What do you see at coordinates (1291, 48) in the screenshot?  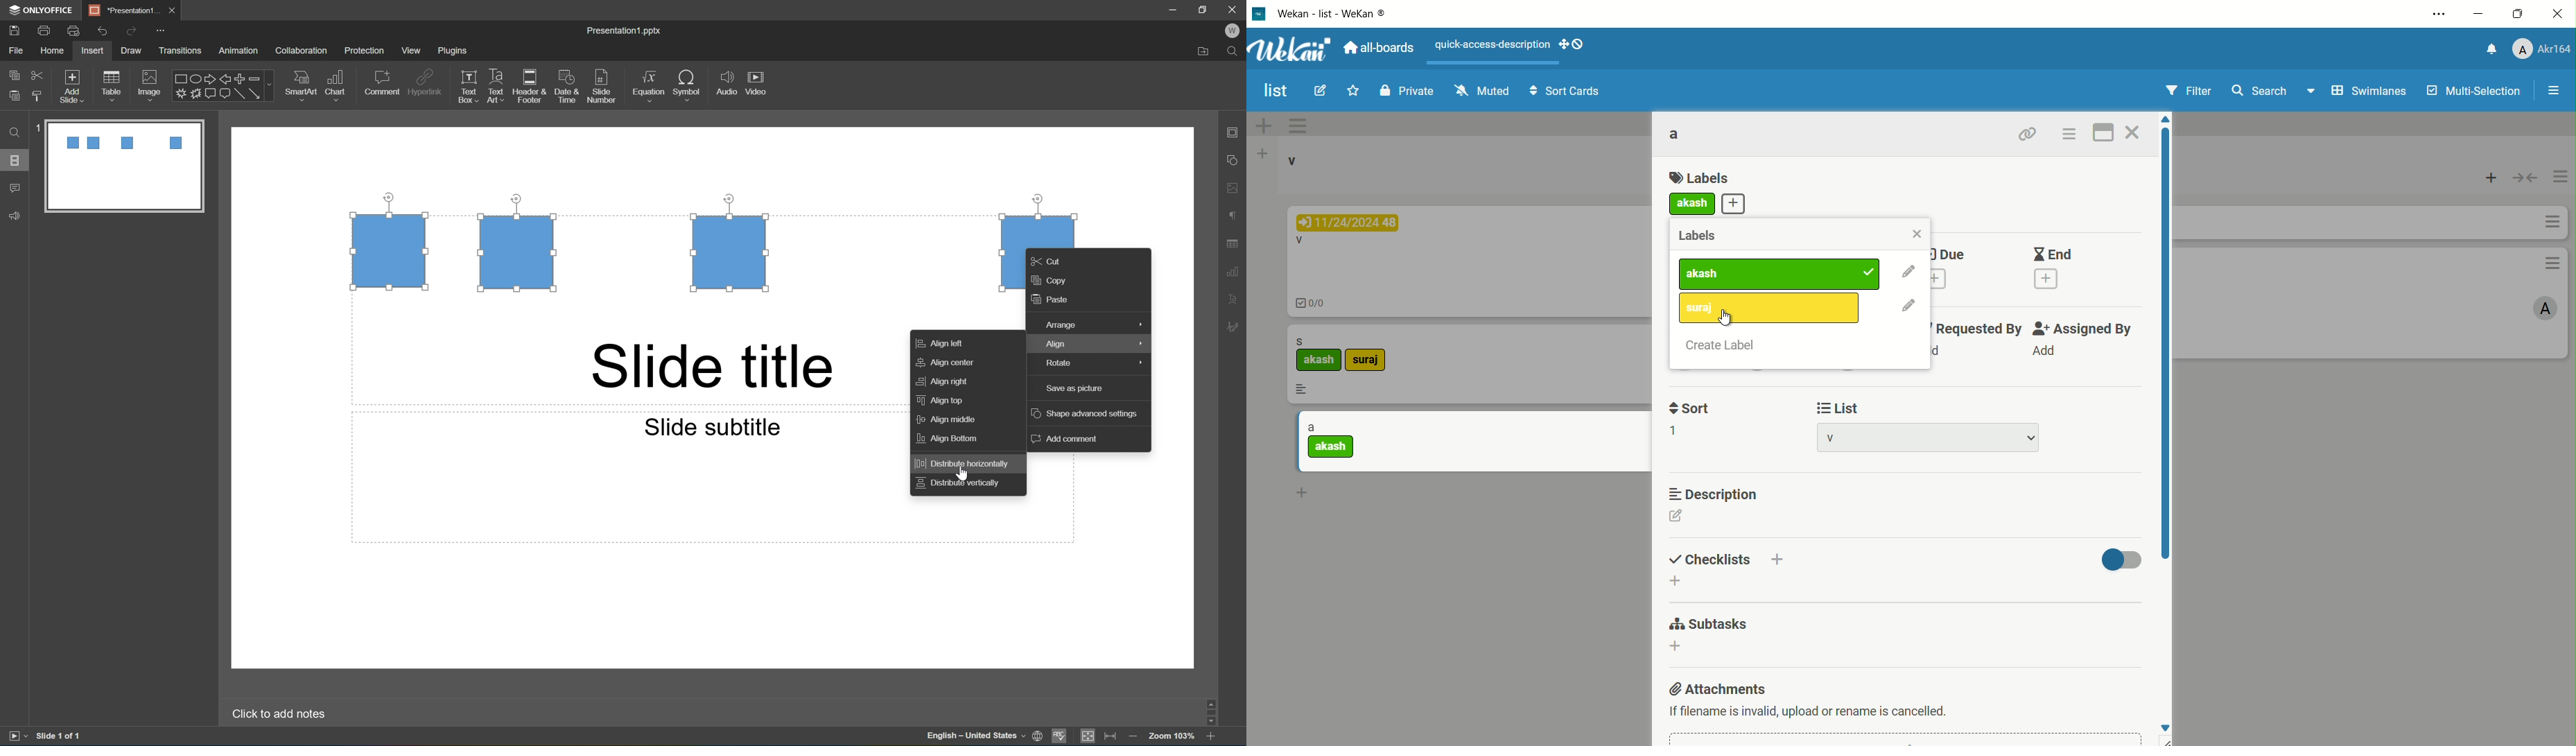 I see `app logo` at bounding box center [1291, 48].